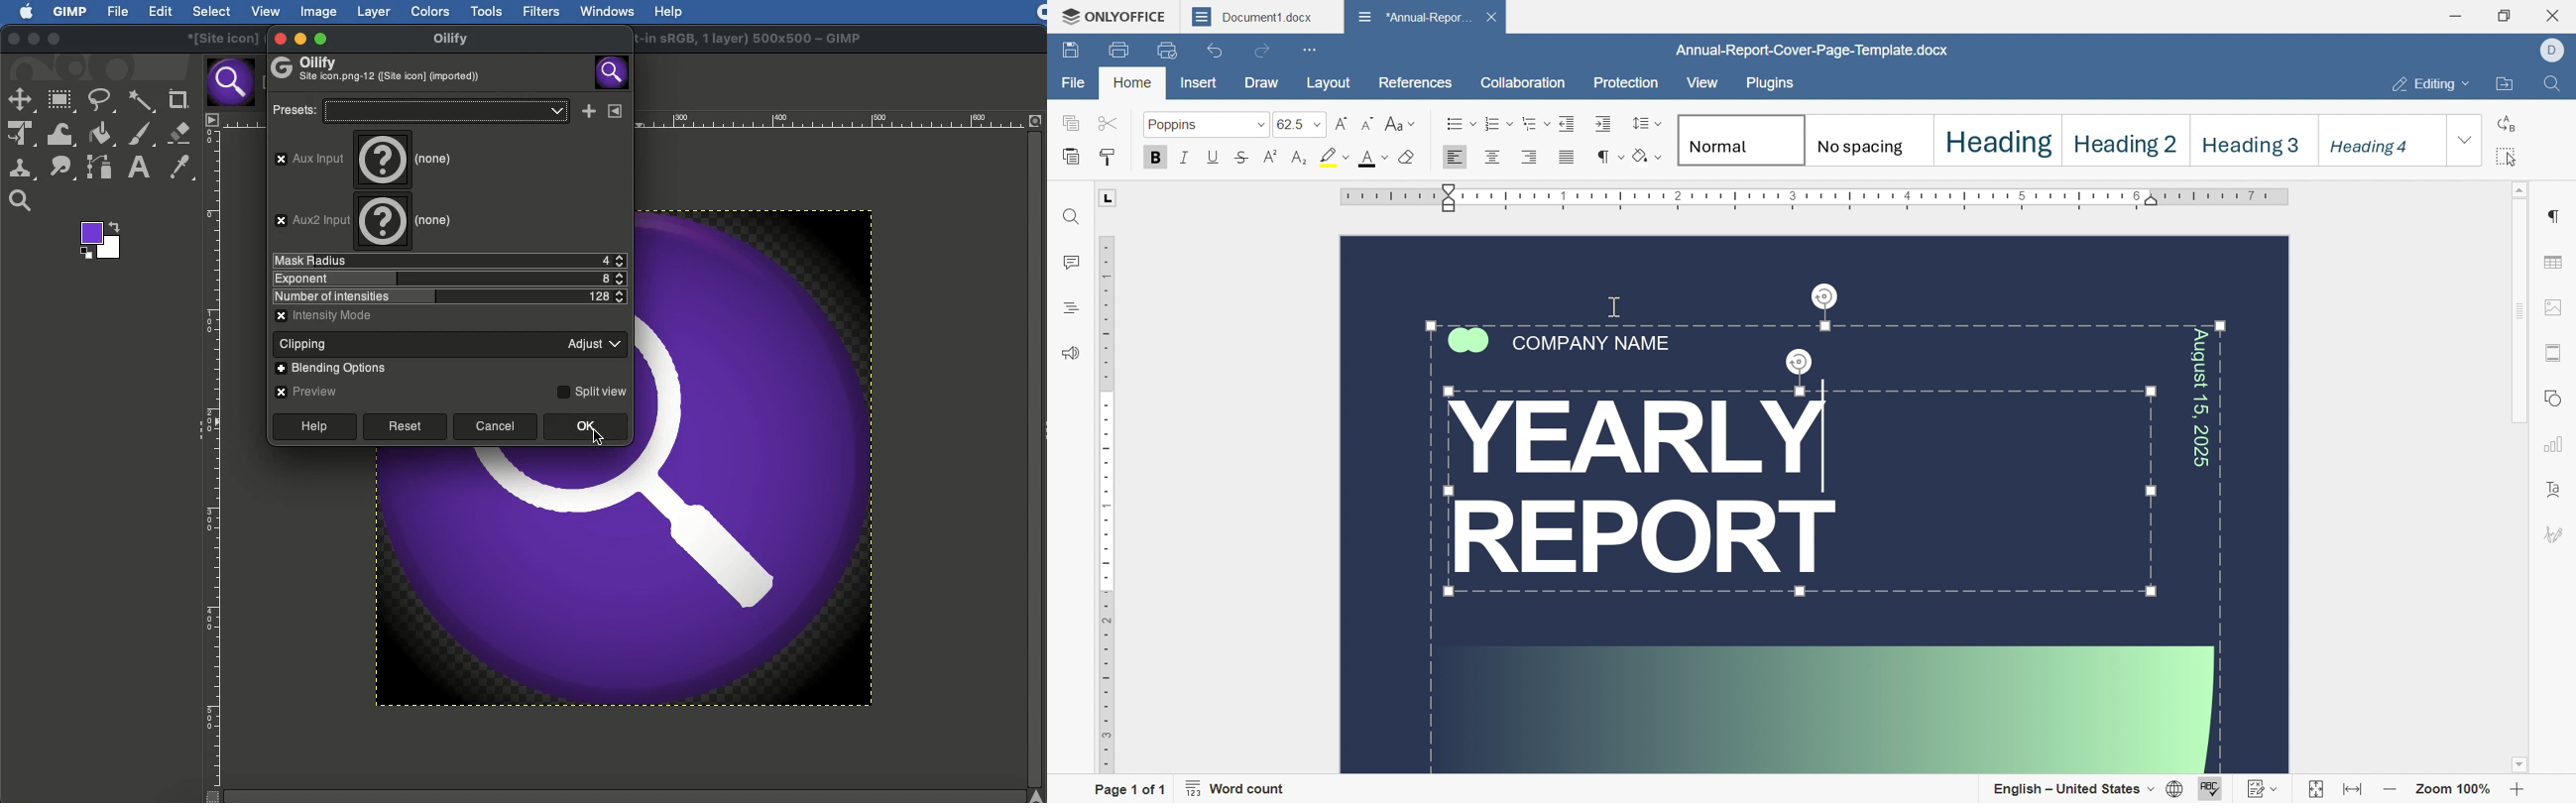 This screenshot has height=812, width=2576. I want to click on font size, so click(1302, 124).